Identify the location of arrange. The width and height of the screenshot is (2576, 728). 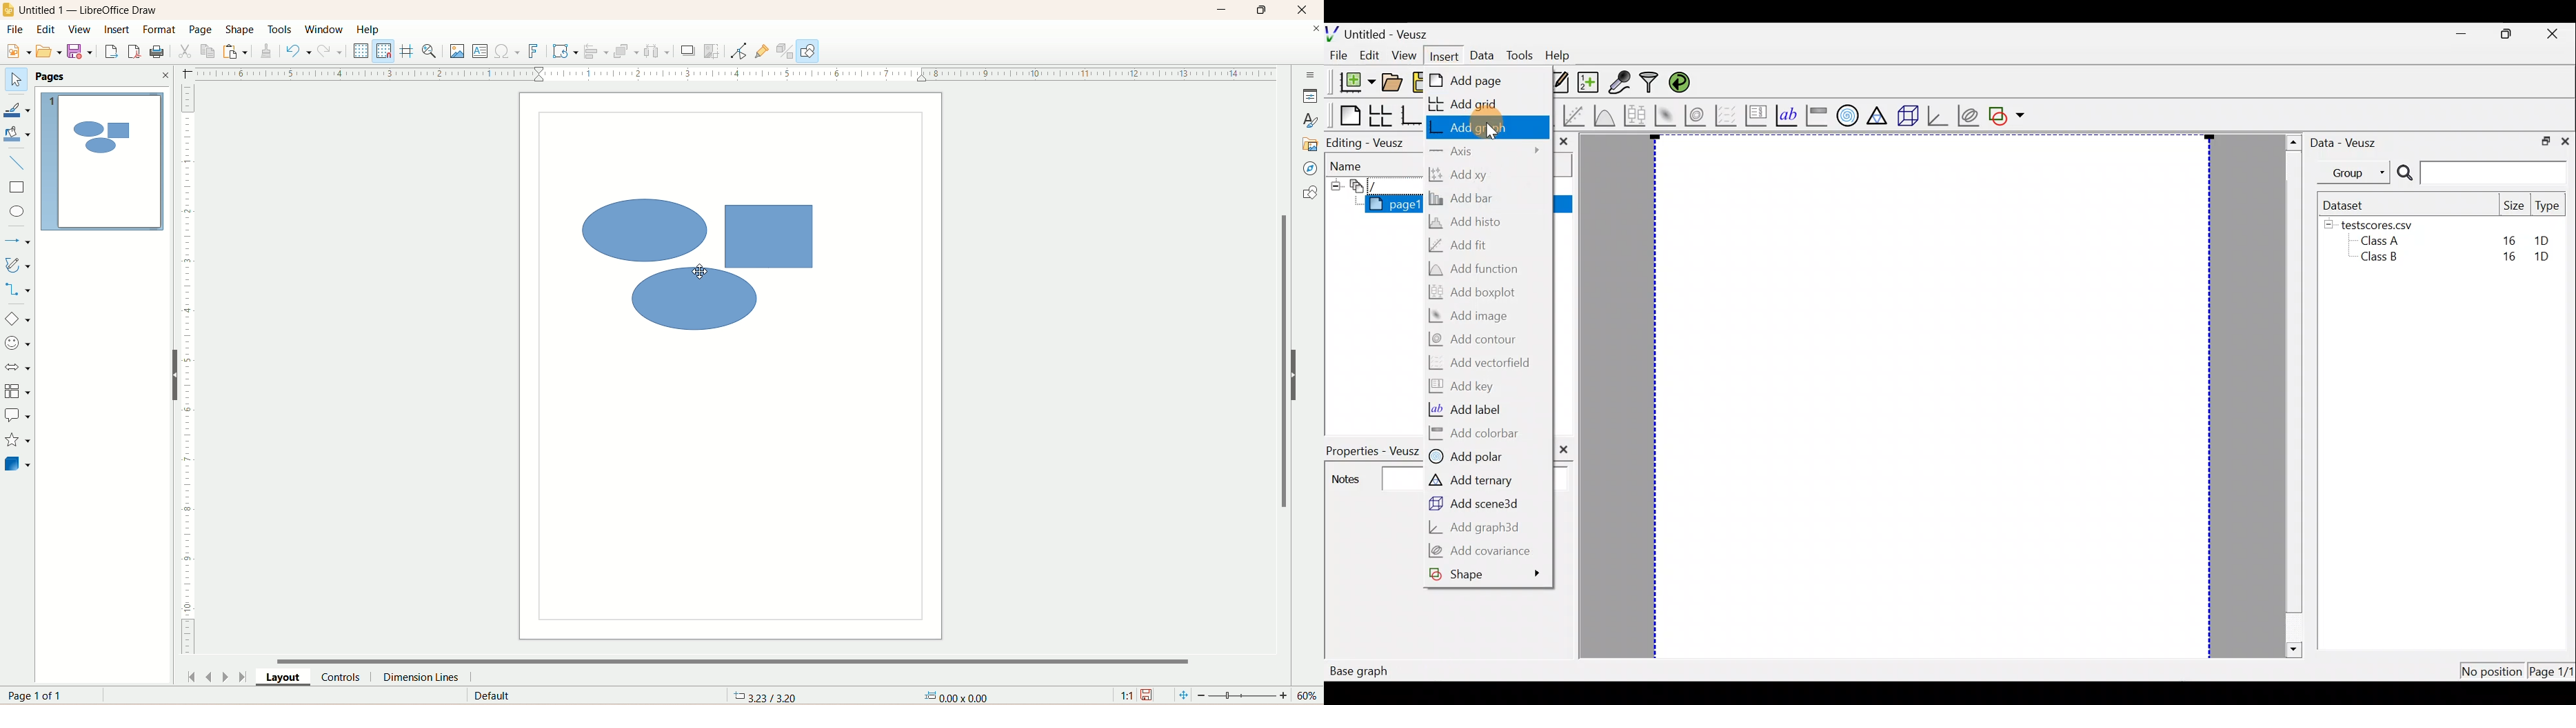
(625, 52).